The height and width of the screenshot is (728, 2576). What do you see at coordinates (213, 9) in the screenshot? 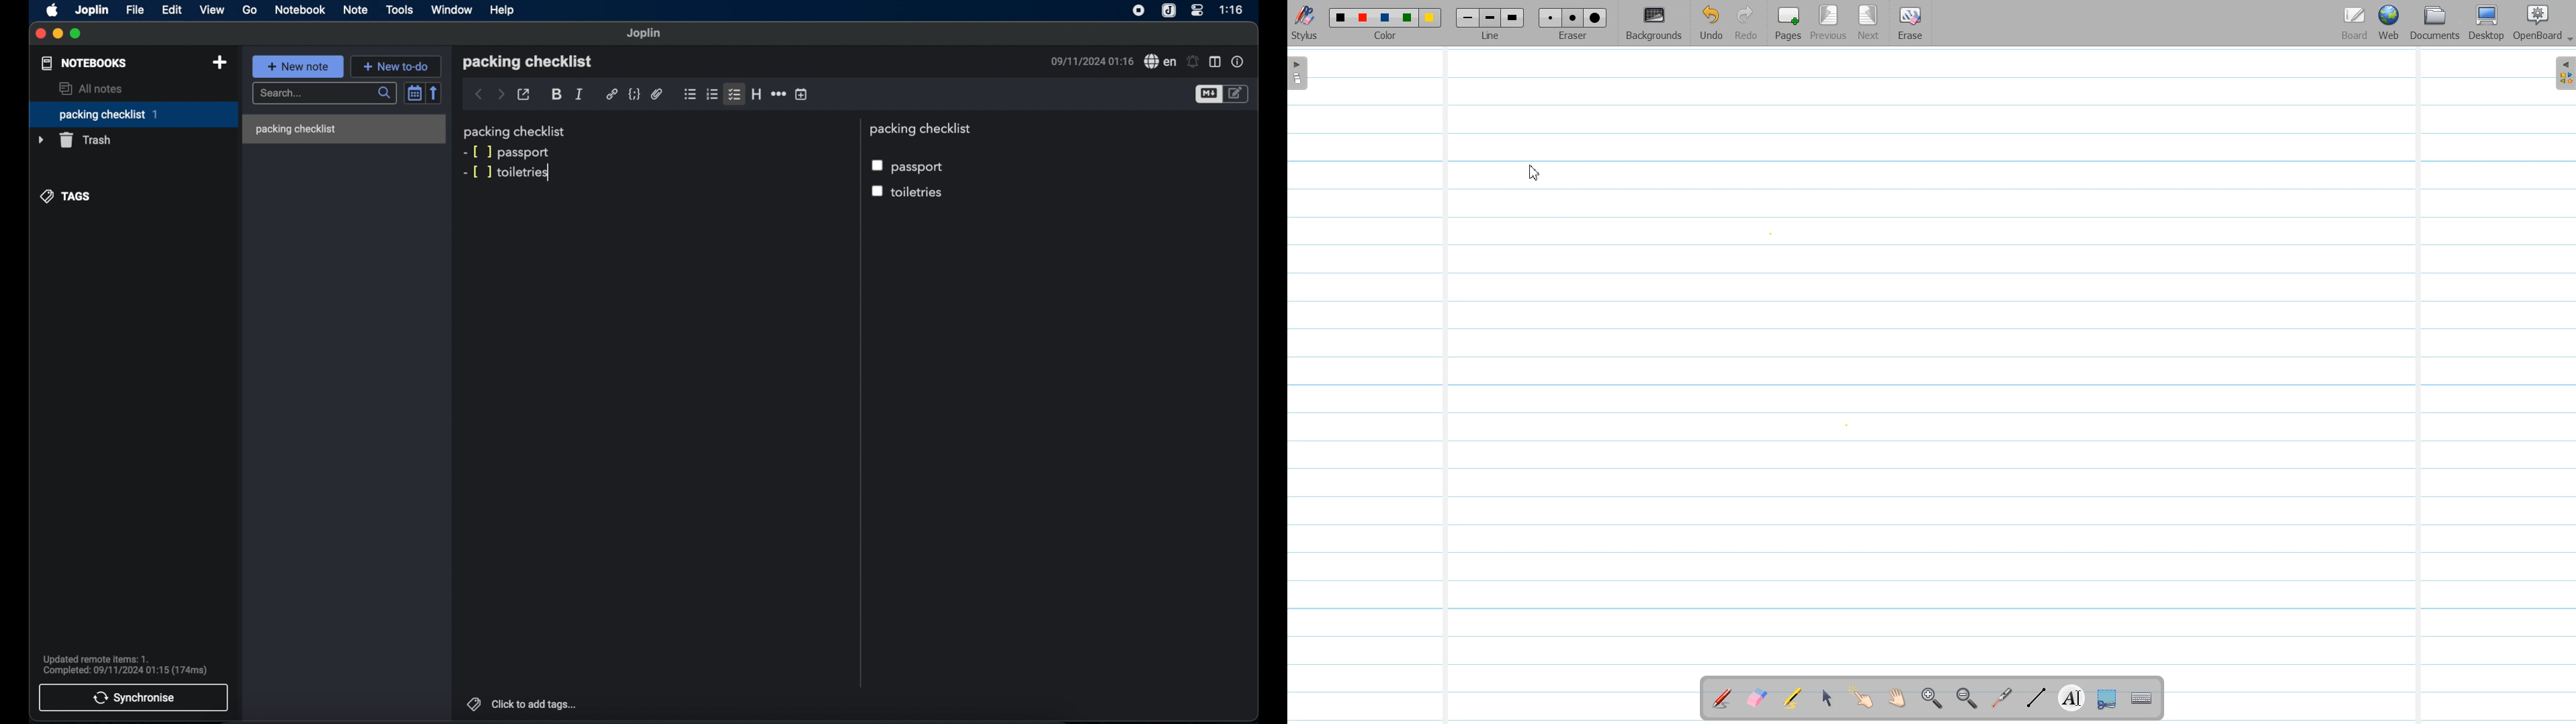
I see `view` at bounding box center [213, 9].